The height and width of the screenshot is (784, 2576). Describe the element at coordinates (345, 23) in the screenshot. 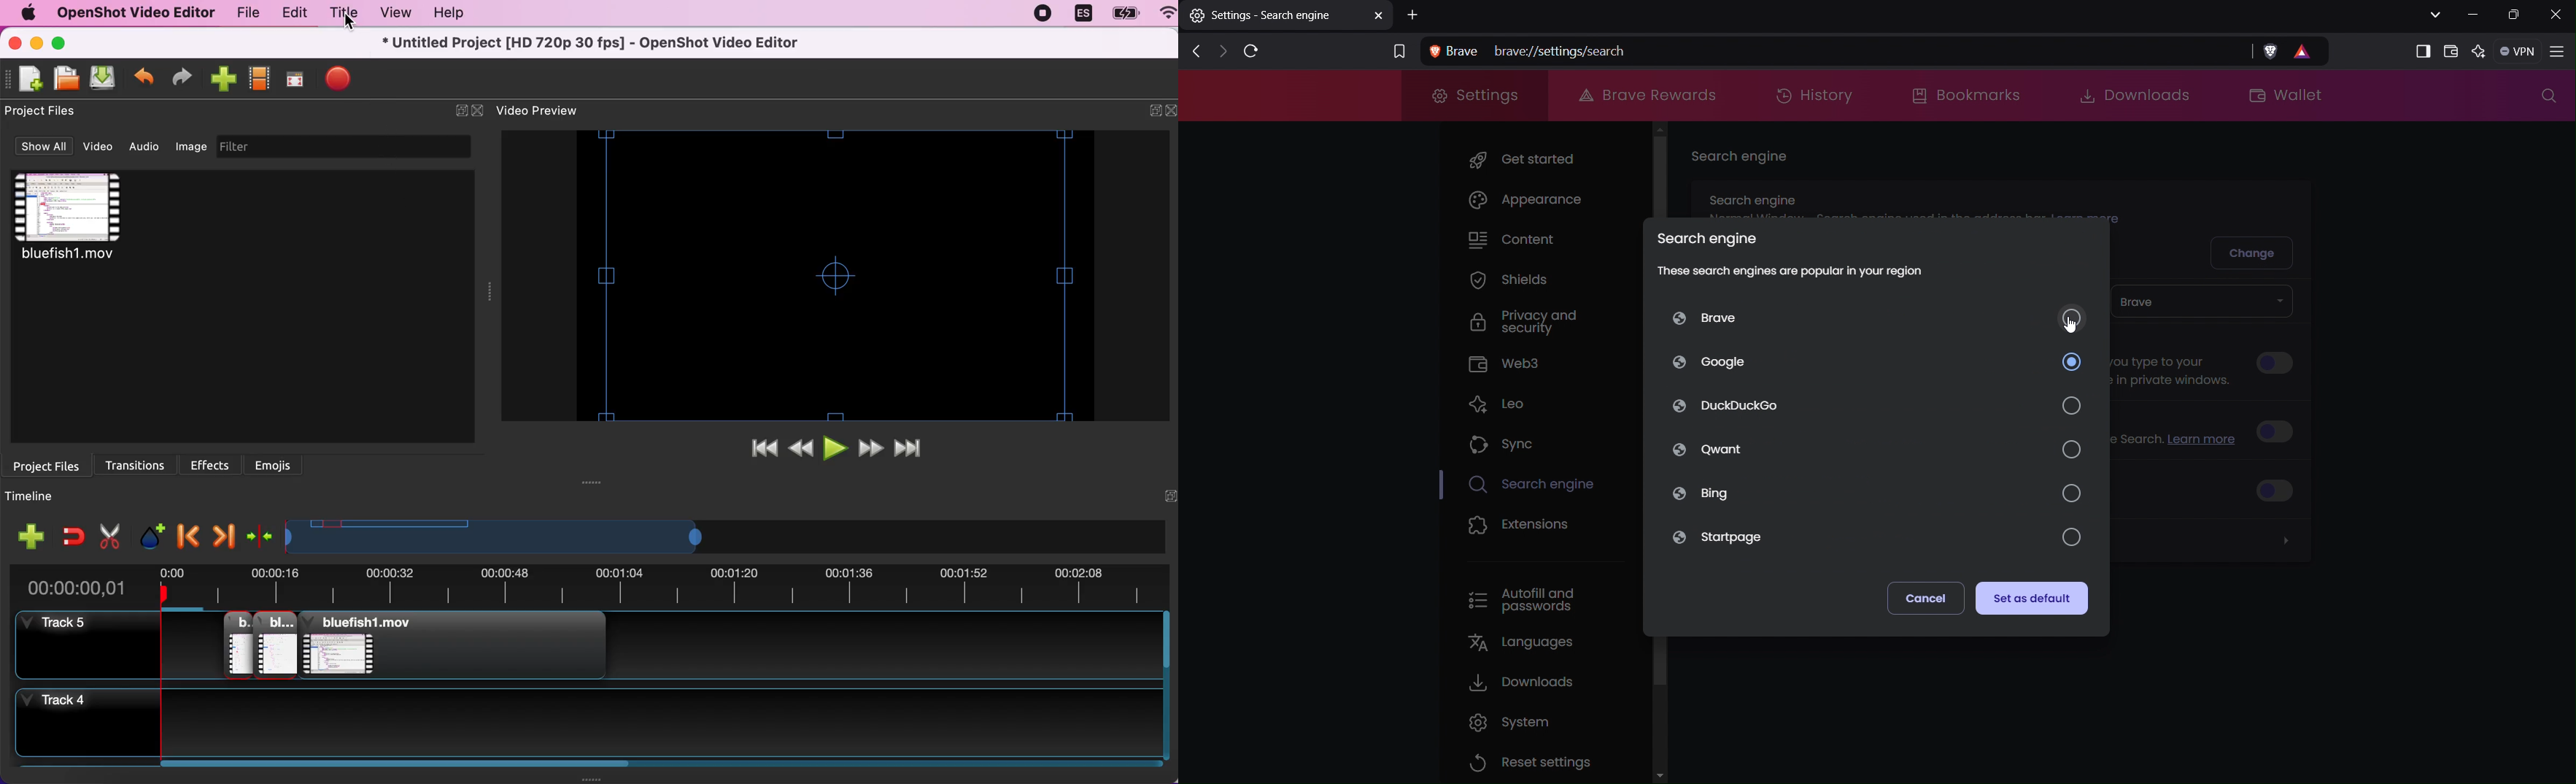

I see `cursor on title` at that location.